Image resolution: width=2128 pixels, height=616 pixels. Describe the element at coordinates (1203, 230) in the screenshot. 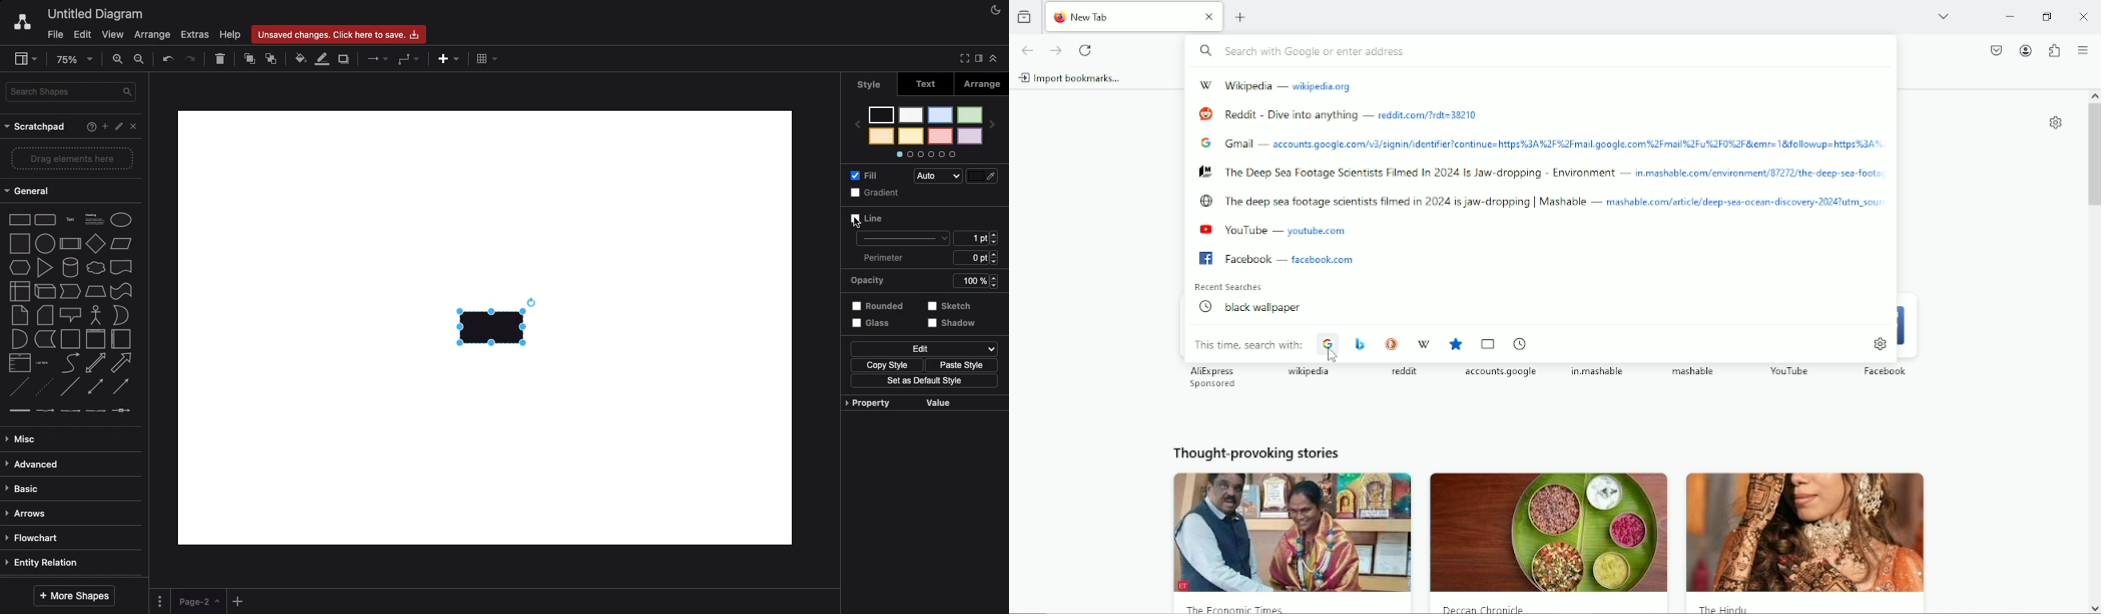

I see `youtube logo` at that location.